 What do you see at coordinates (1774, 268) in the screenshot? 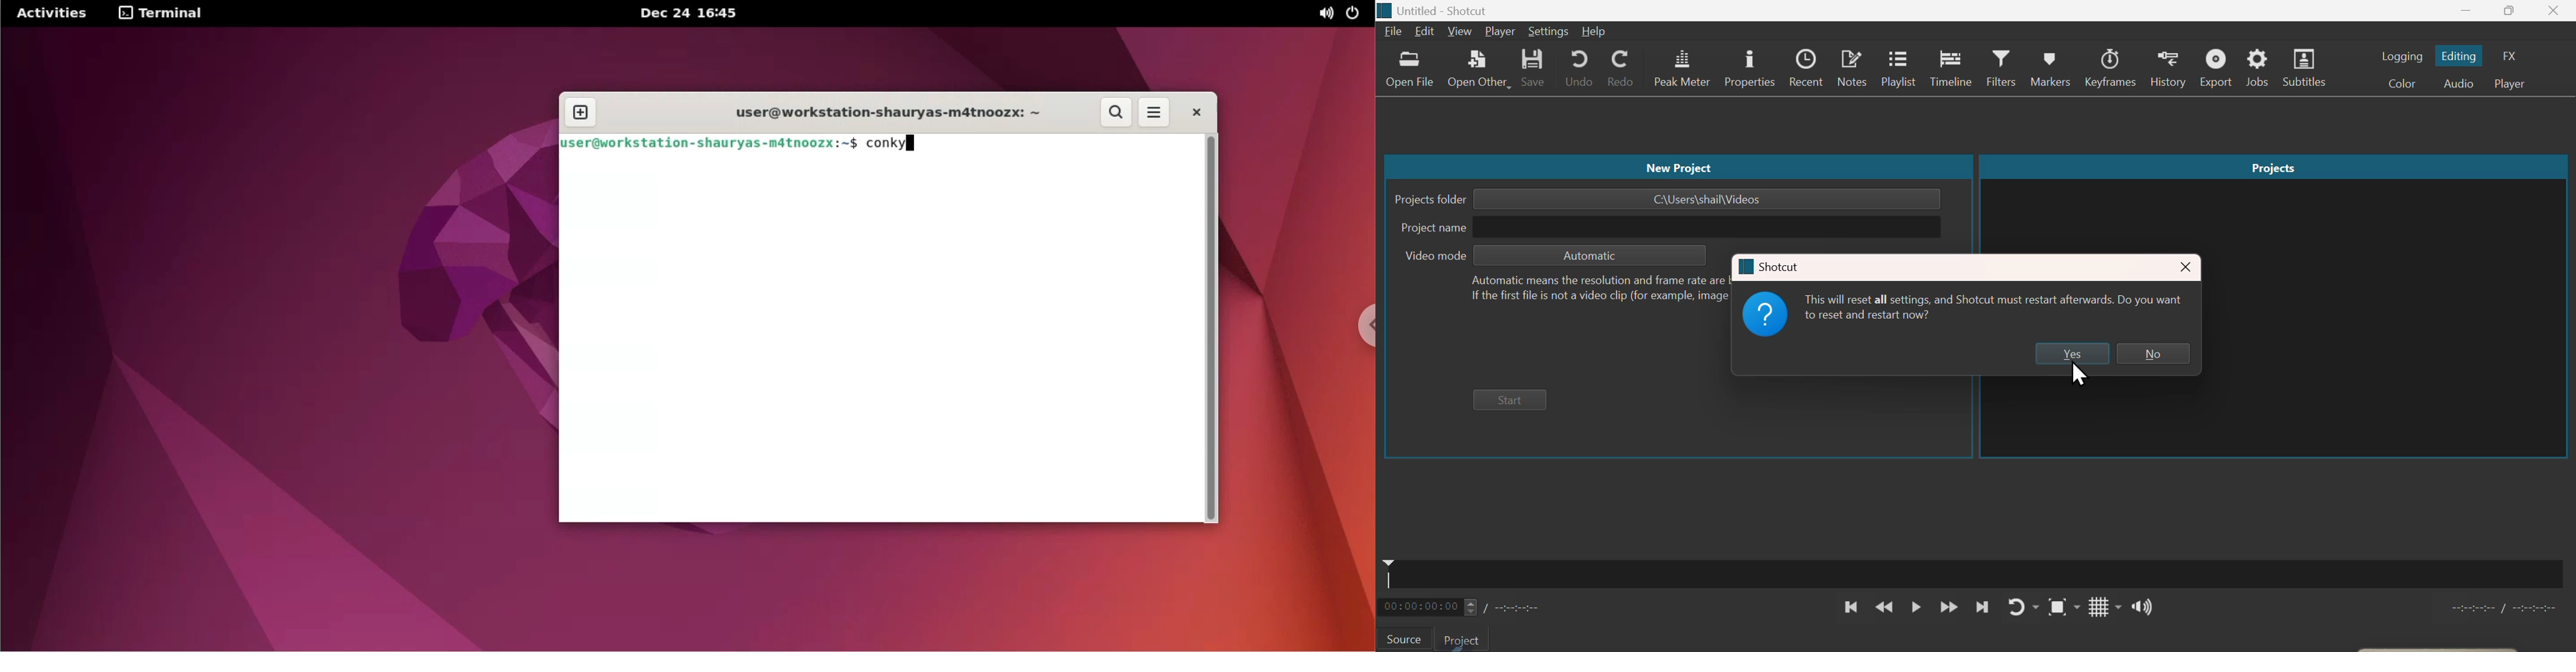
I see `Shortcut` at bounding box center [1774, 268].